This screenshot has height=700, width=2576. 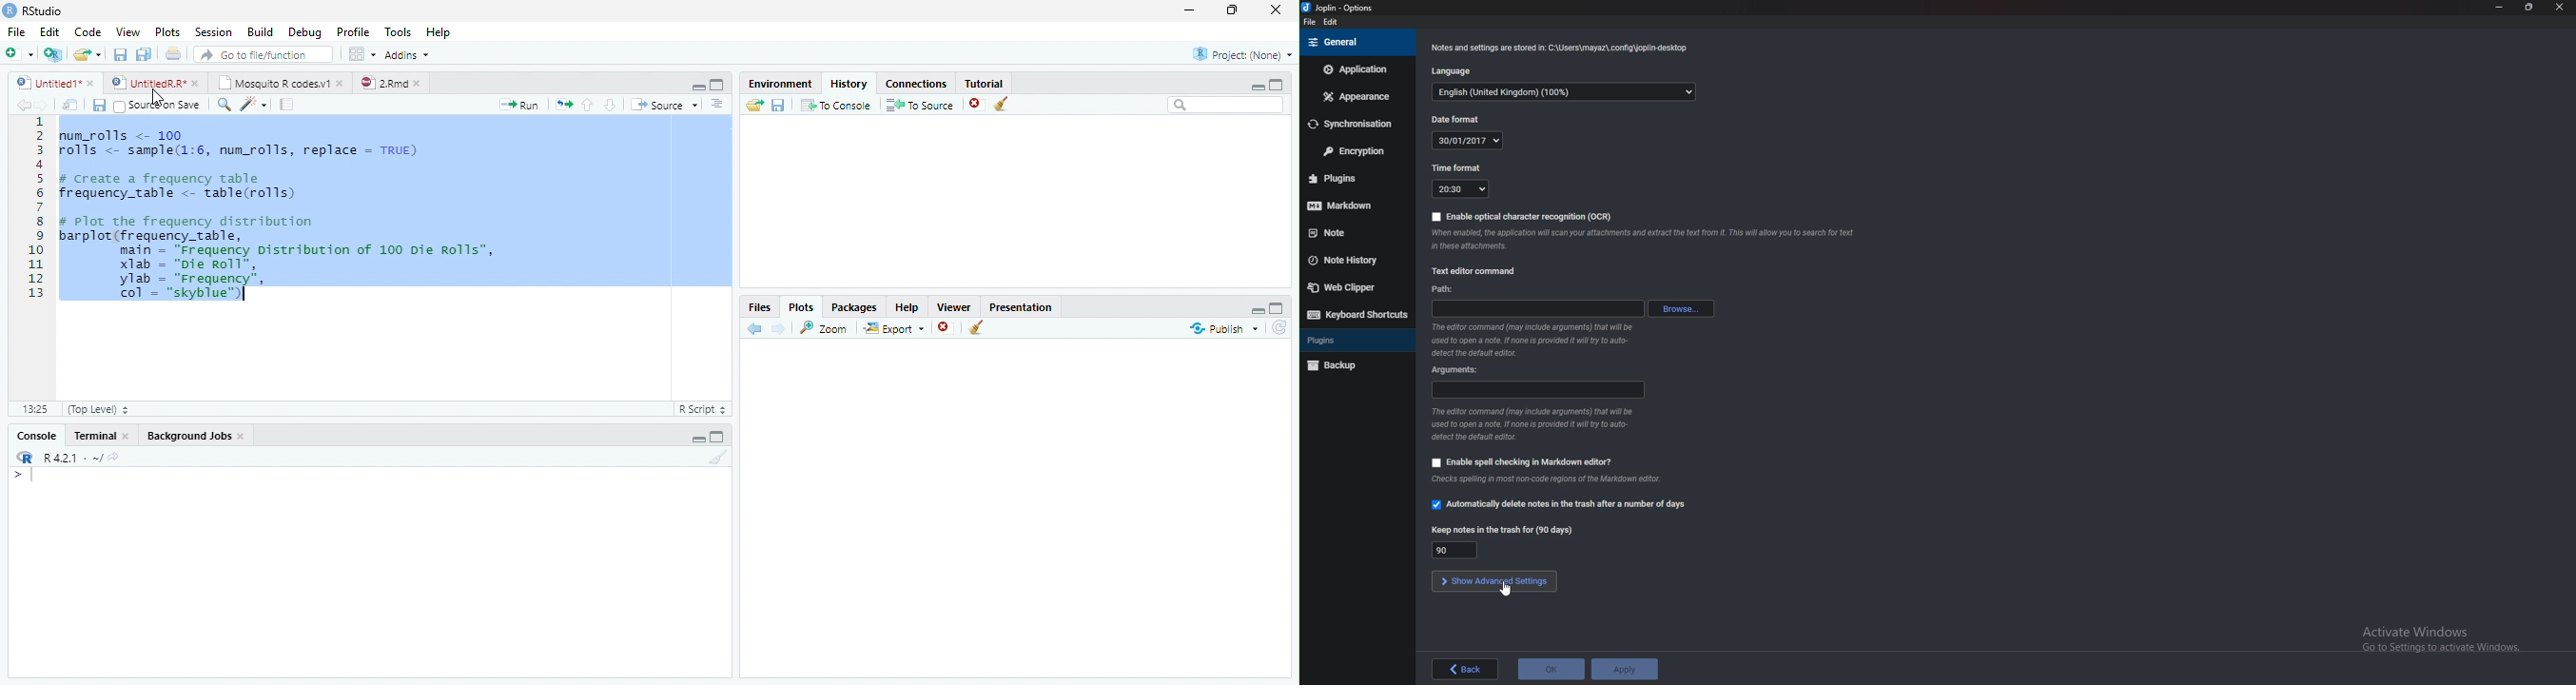 What do you see at coordinates (695, 439) in the screenshot?
I see `Hide` at bounding box center [695, 439].